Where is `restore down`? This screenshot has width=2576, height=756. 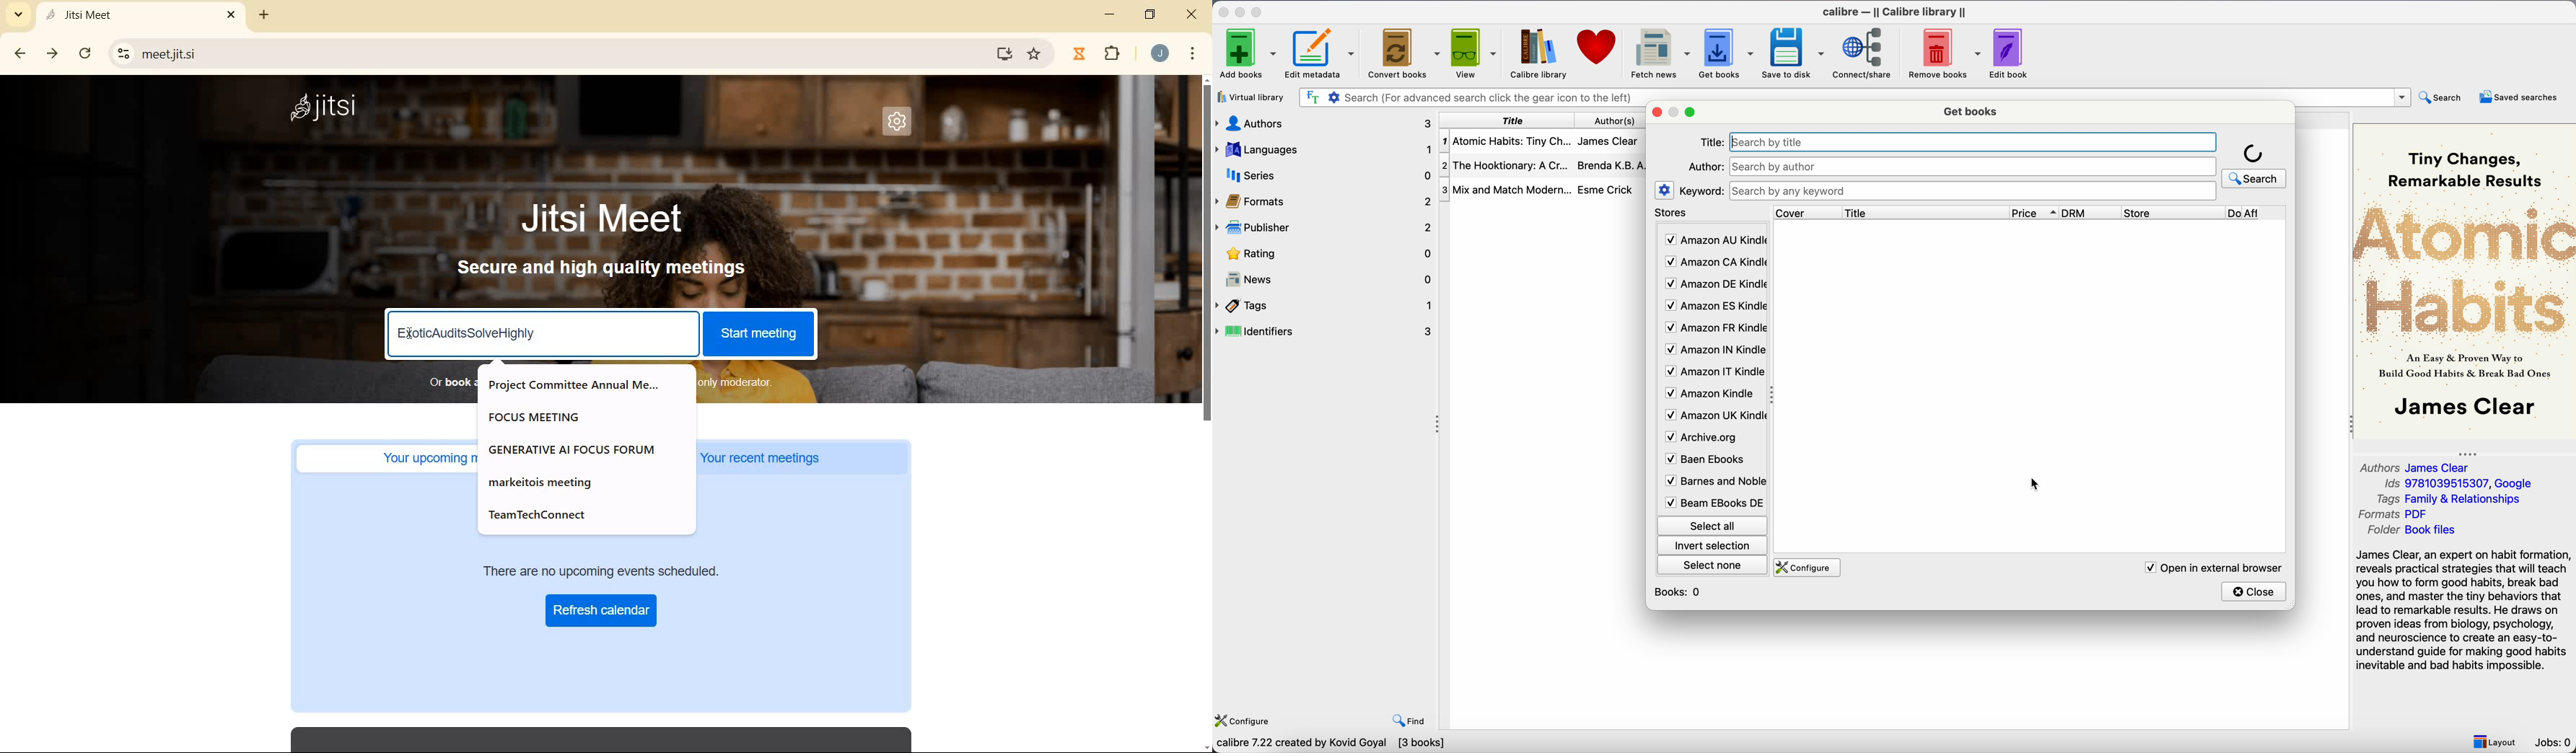
restore down is located at coordinates (1152, 16).